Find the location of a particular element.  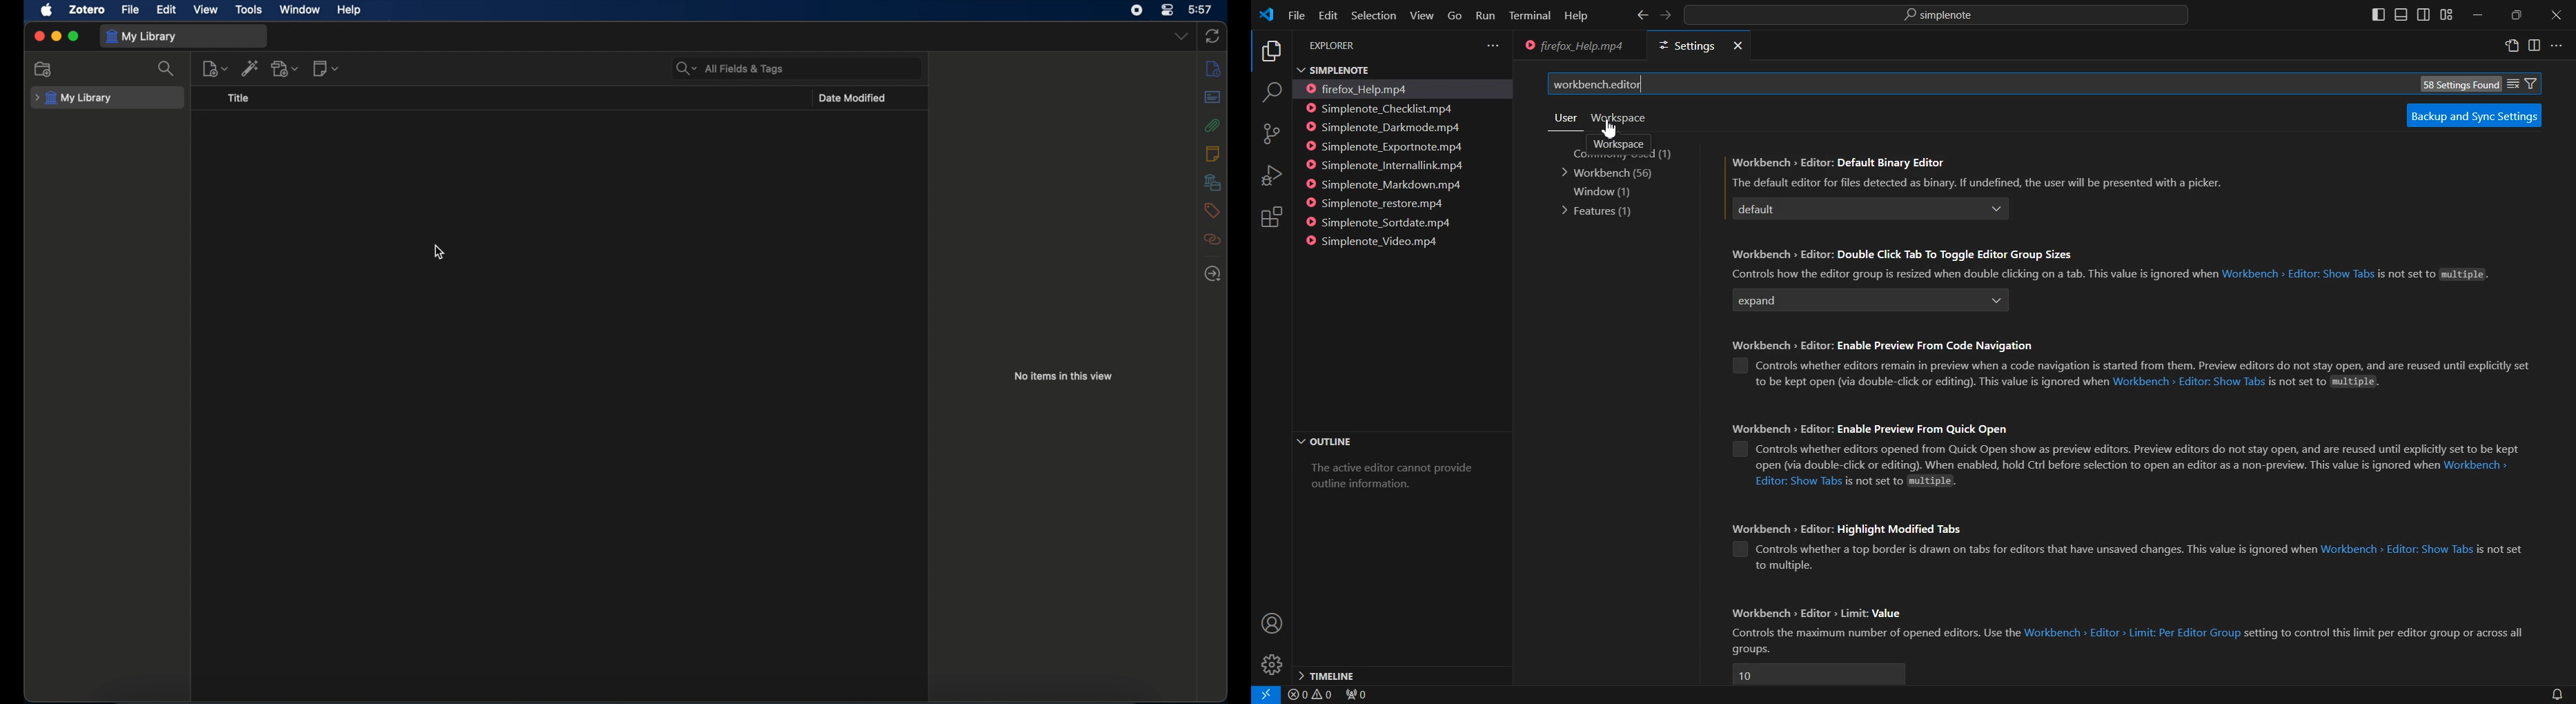

add item by identifier is located at coordinates (251, 68).